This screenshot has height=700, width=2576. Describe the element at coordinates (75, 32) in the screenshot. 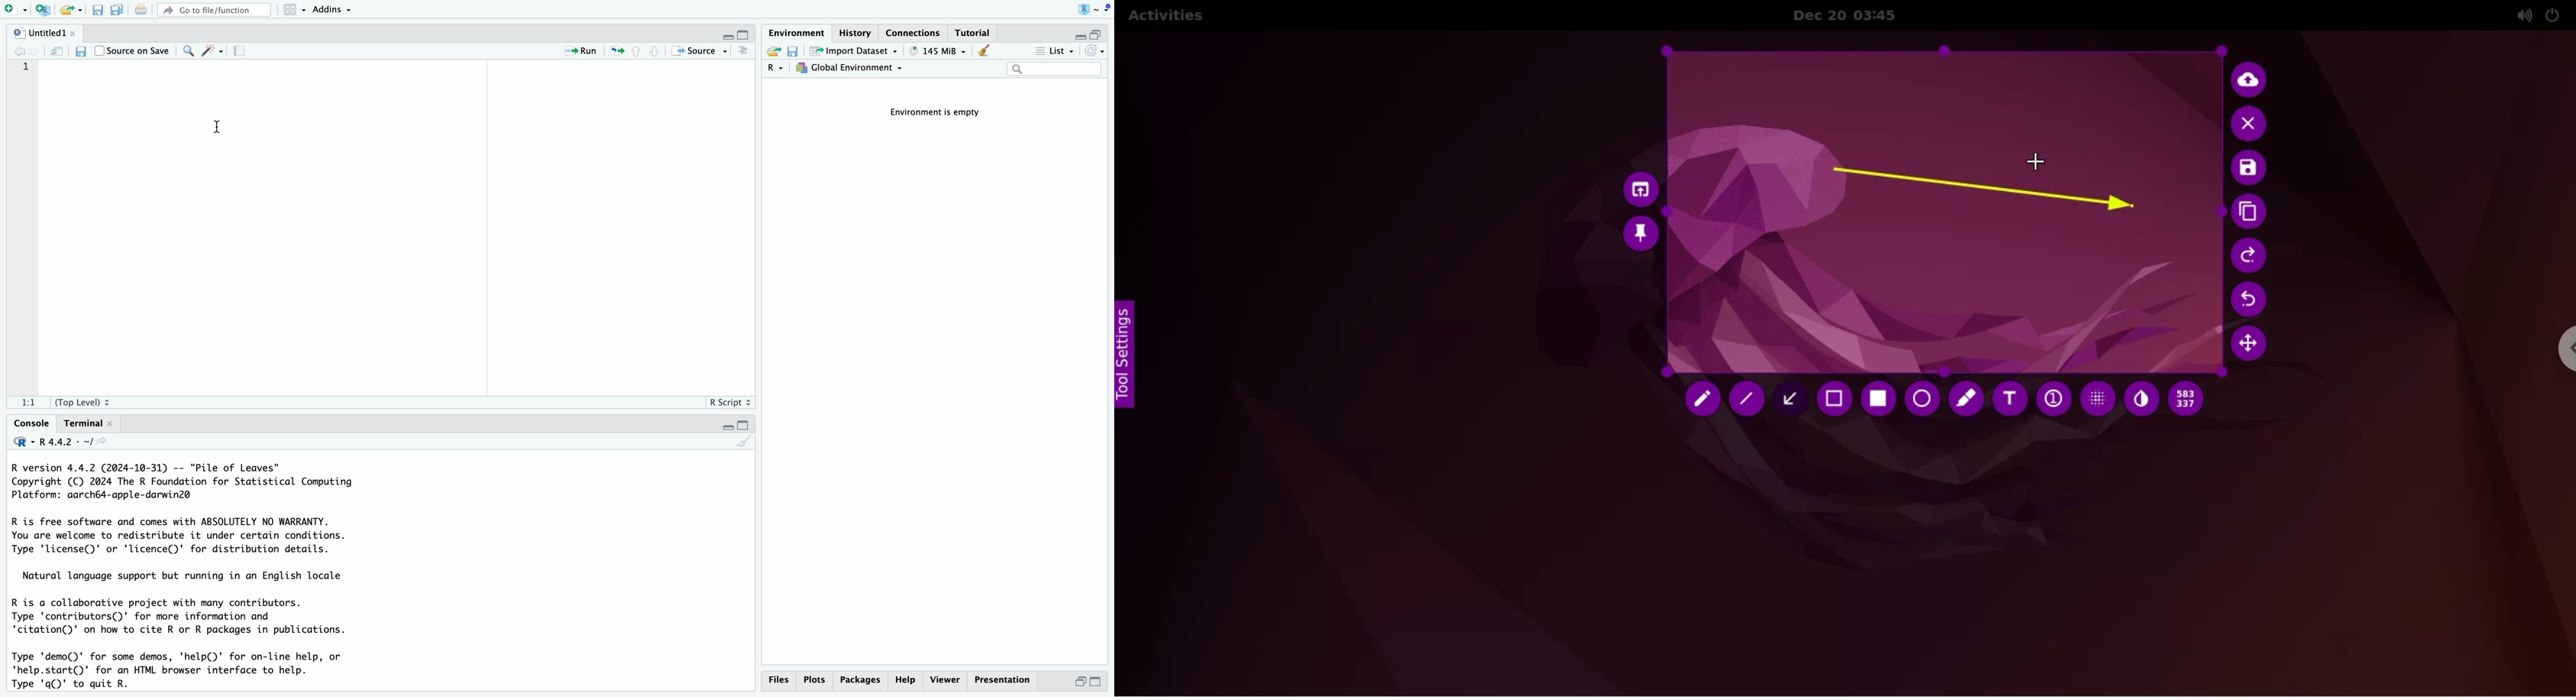

I see `close` at that location.